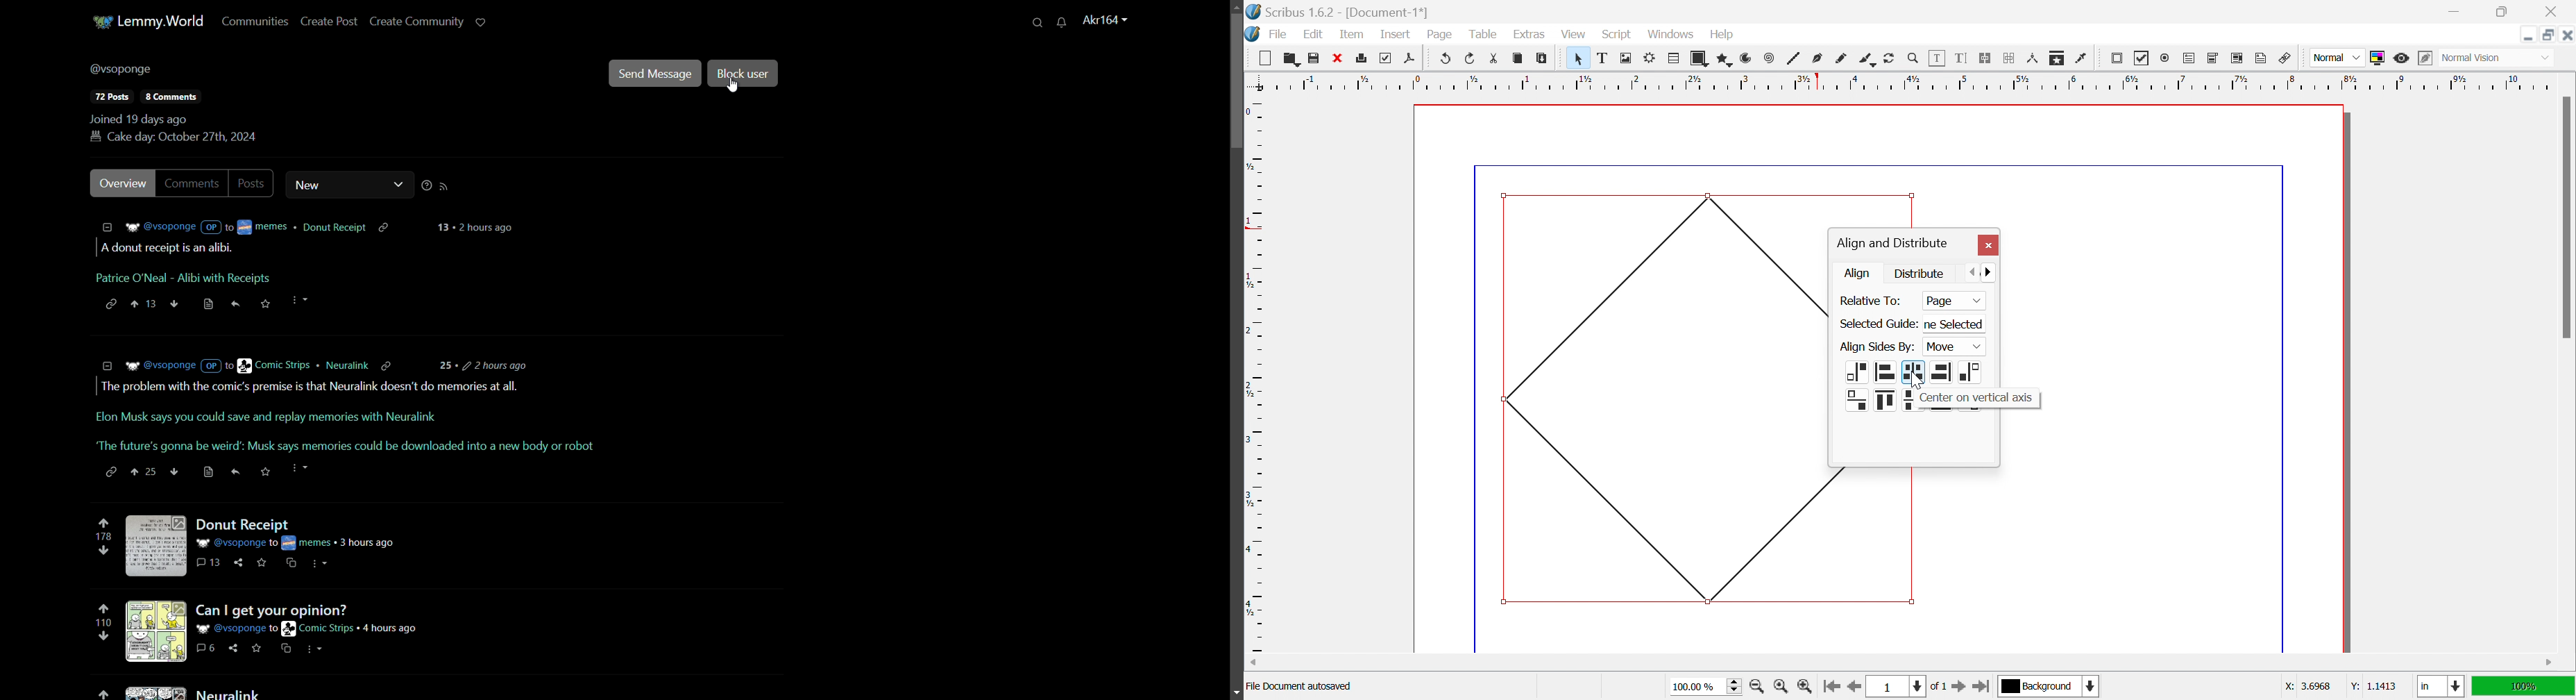 Image resolution: width=2576 pixels, height=700 pixels. I want to click on birthday, so click(173, 137).